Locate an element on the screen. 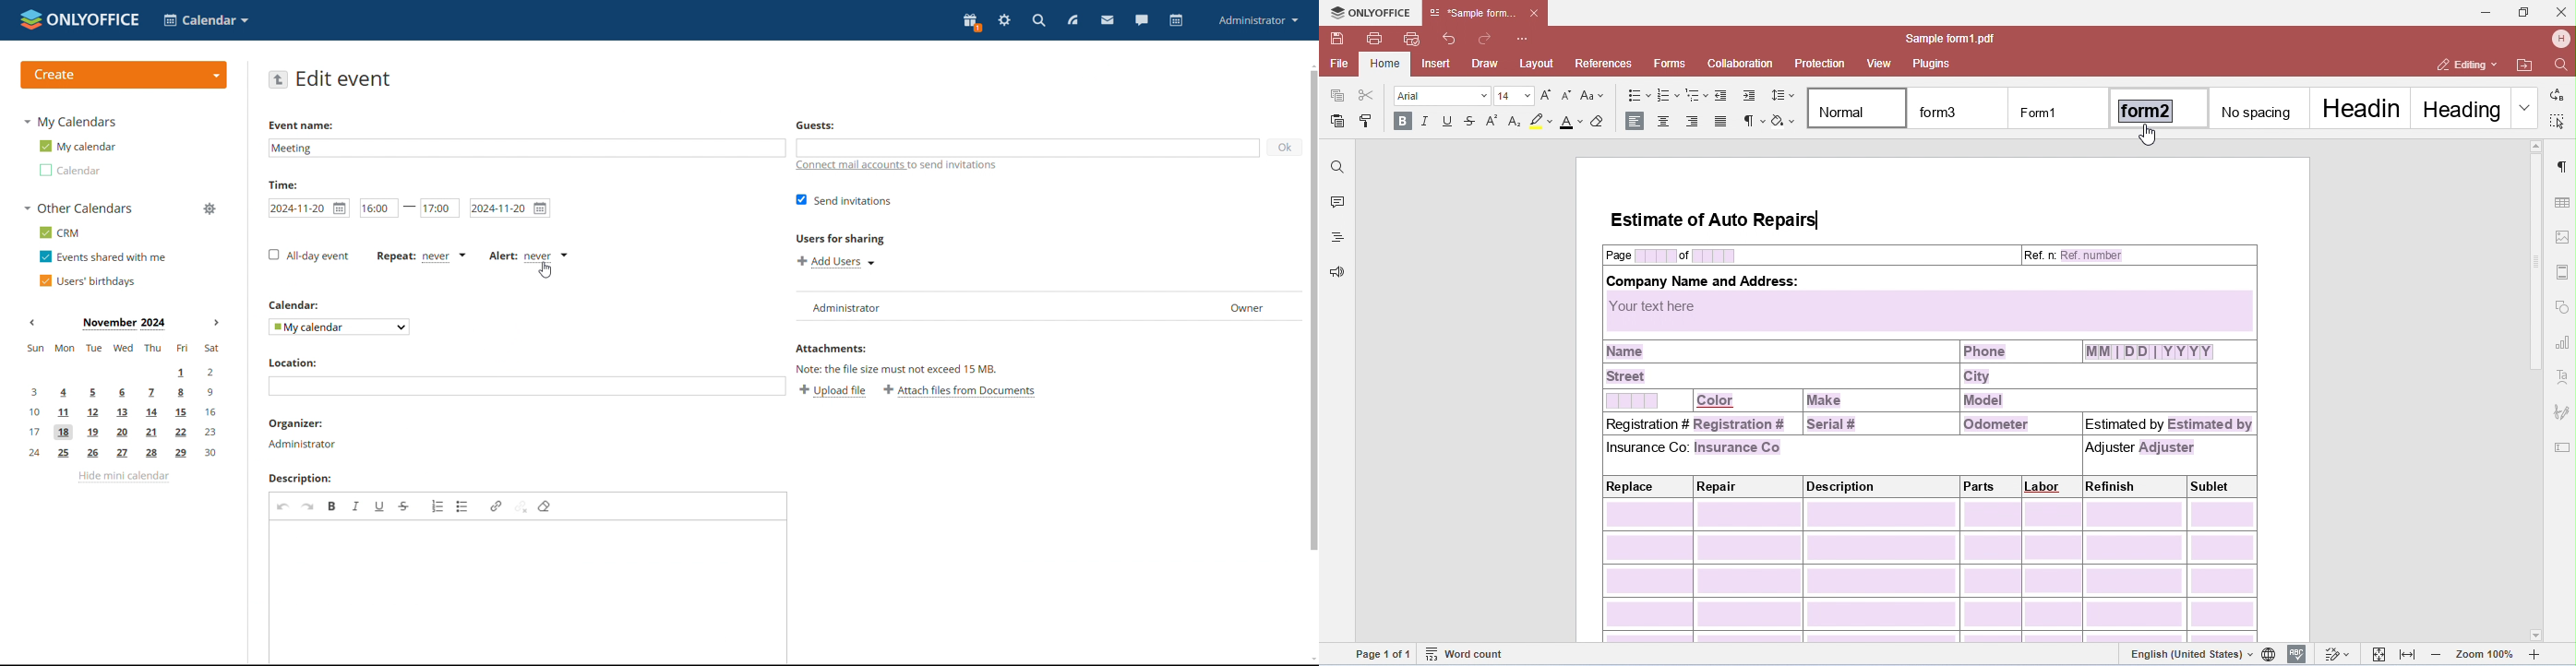 This screenshot has width=2576, height=672. list of users is located at coordinates (1047, 306).